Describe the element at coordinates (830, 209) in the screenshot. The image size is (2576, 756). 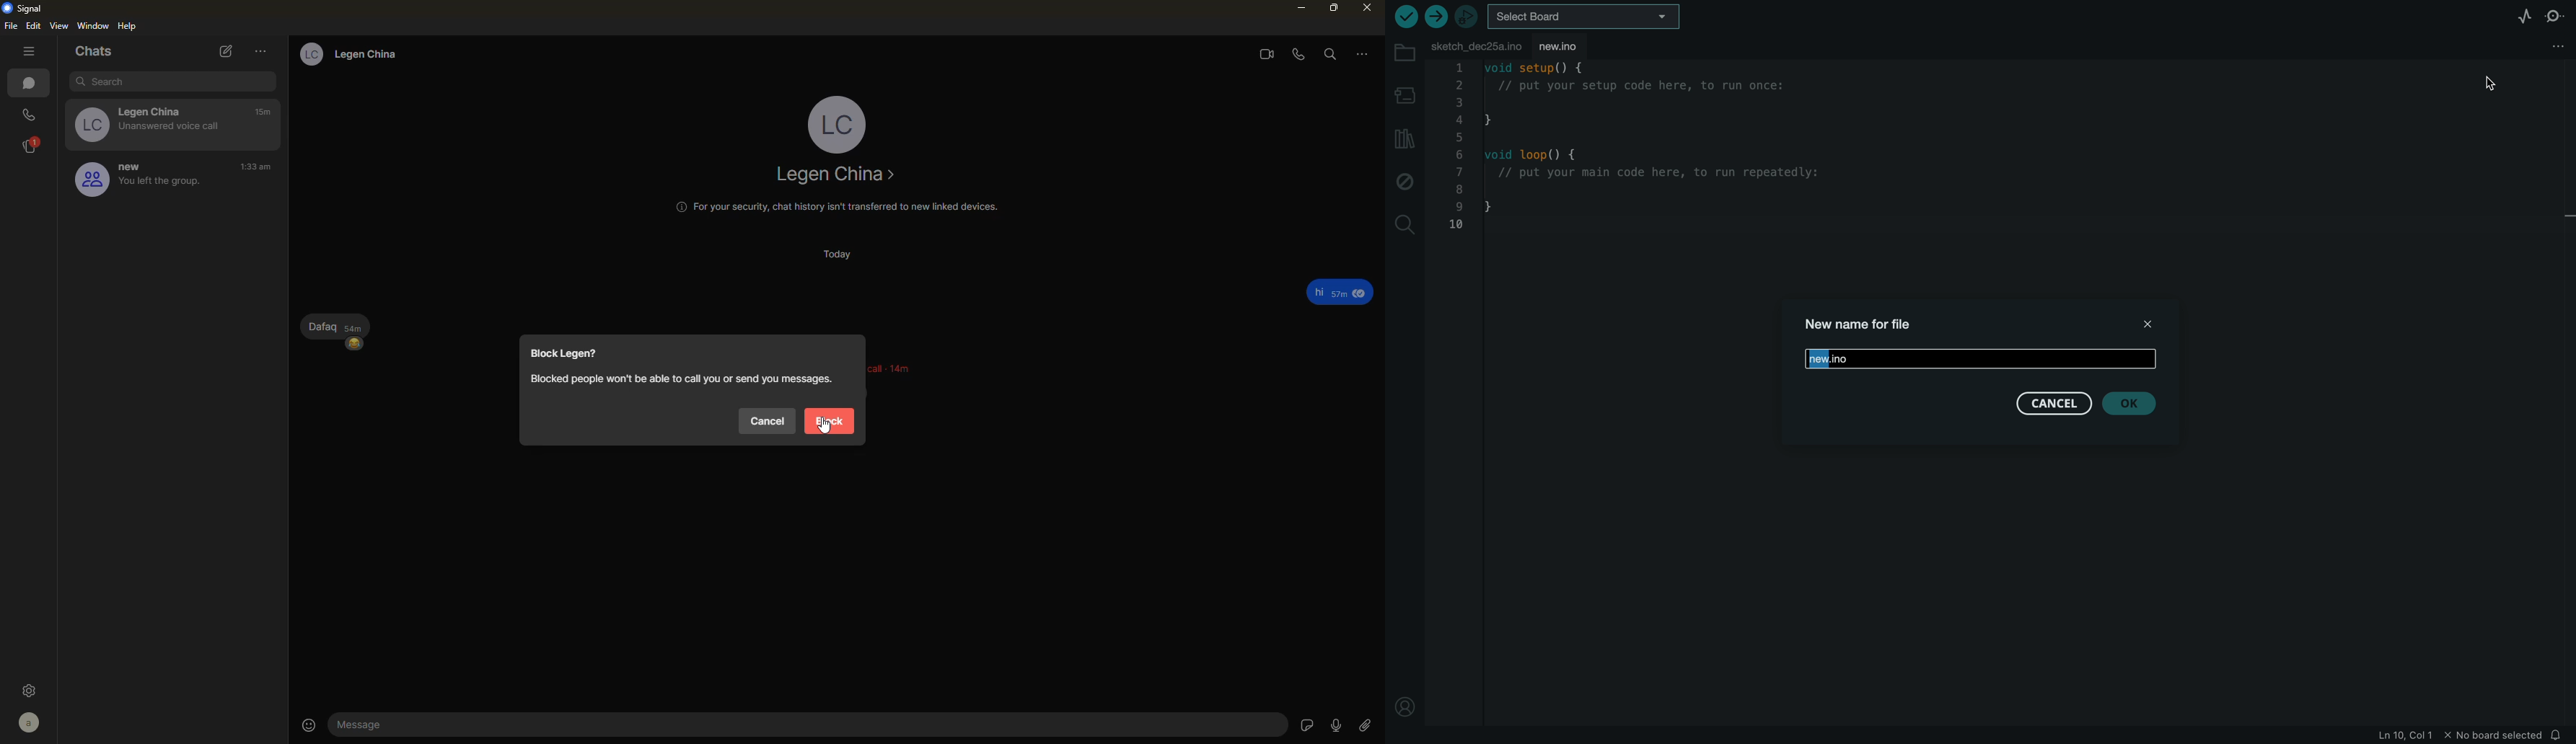
I see `© For your security, chat history isn't transferred to new linked devices.` at that location.